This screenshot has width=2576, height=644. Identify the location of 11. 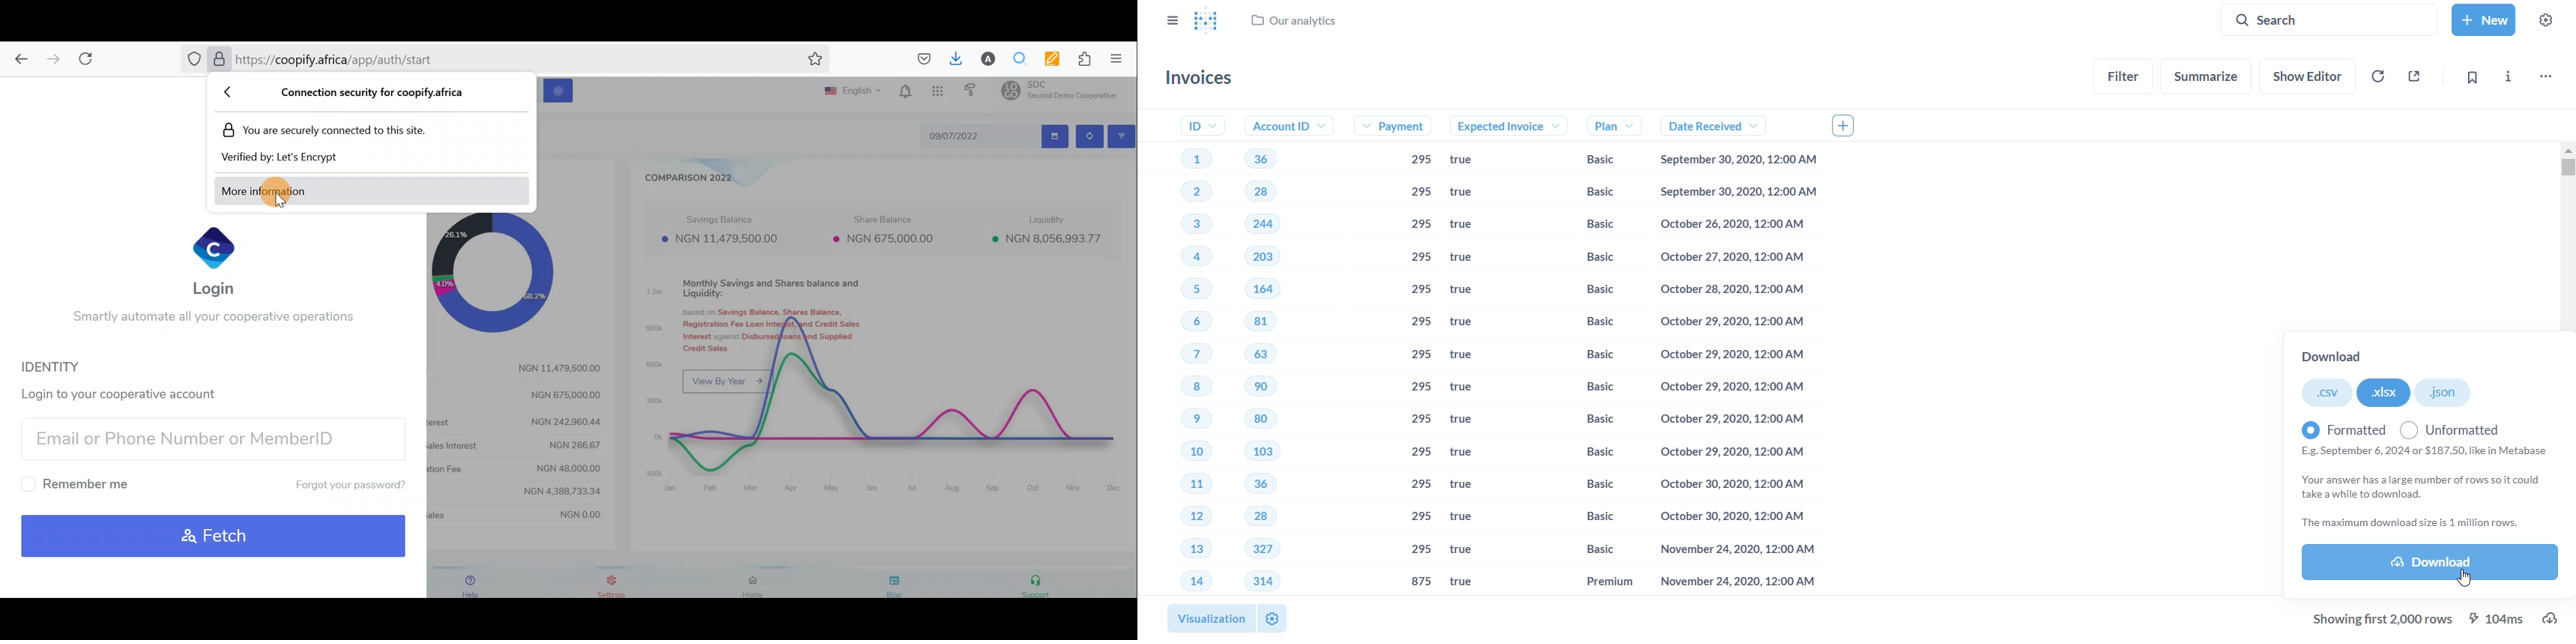
(1183, 486).